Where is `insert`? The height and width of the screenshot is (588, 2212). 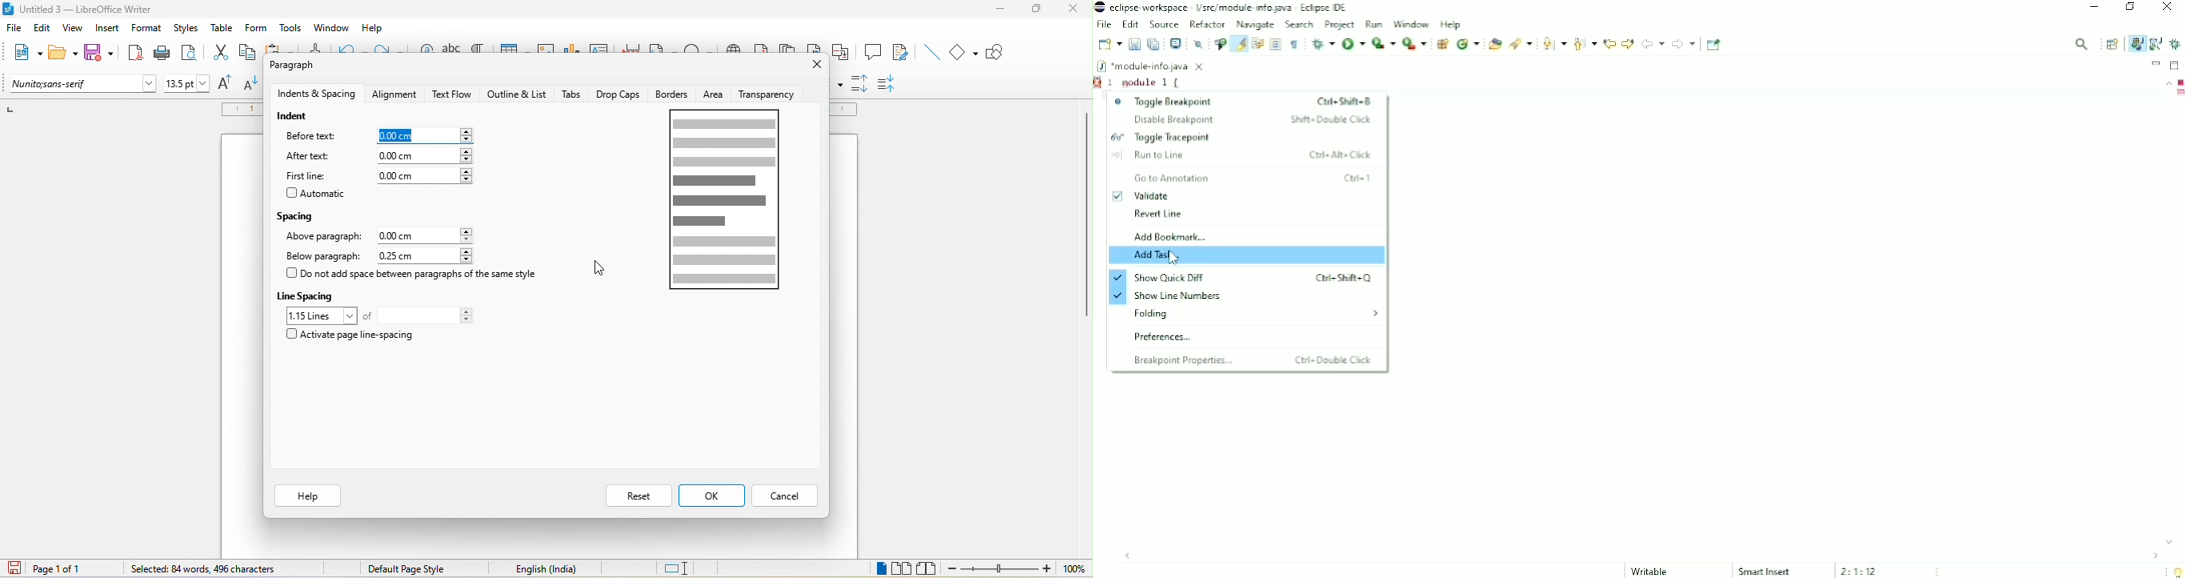
insert is located at coordinates (107, 30).